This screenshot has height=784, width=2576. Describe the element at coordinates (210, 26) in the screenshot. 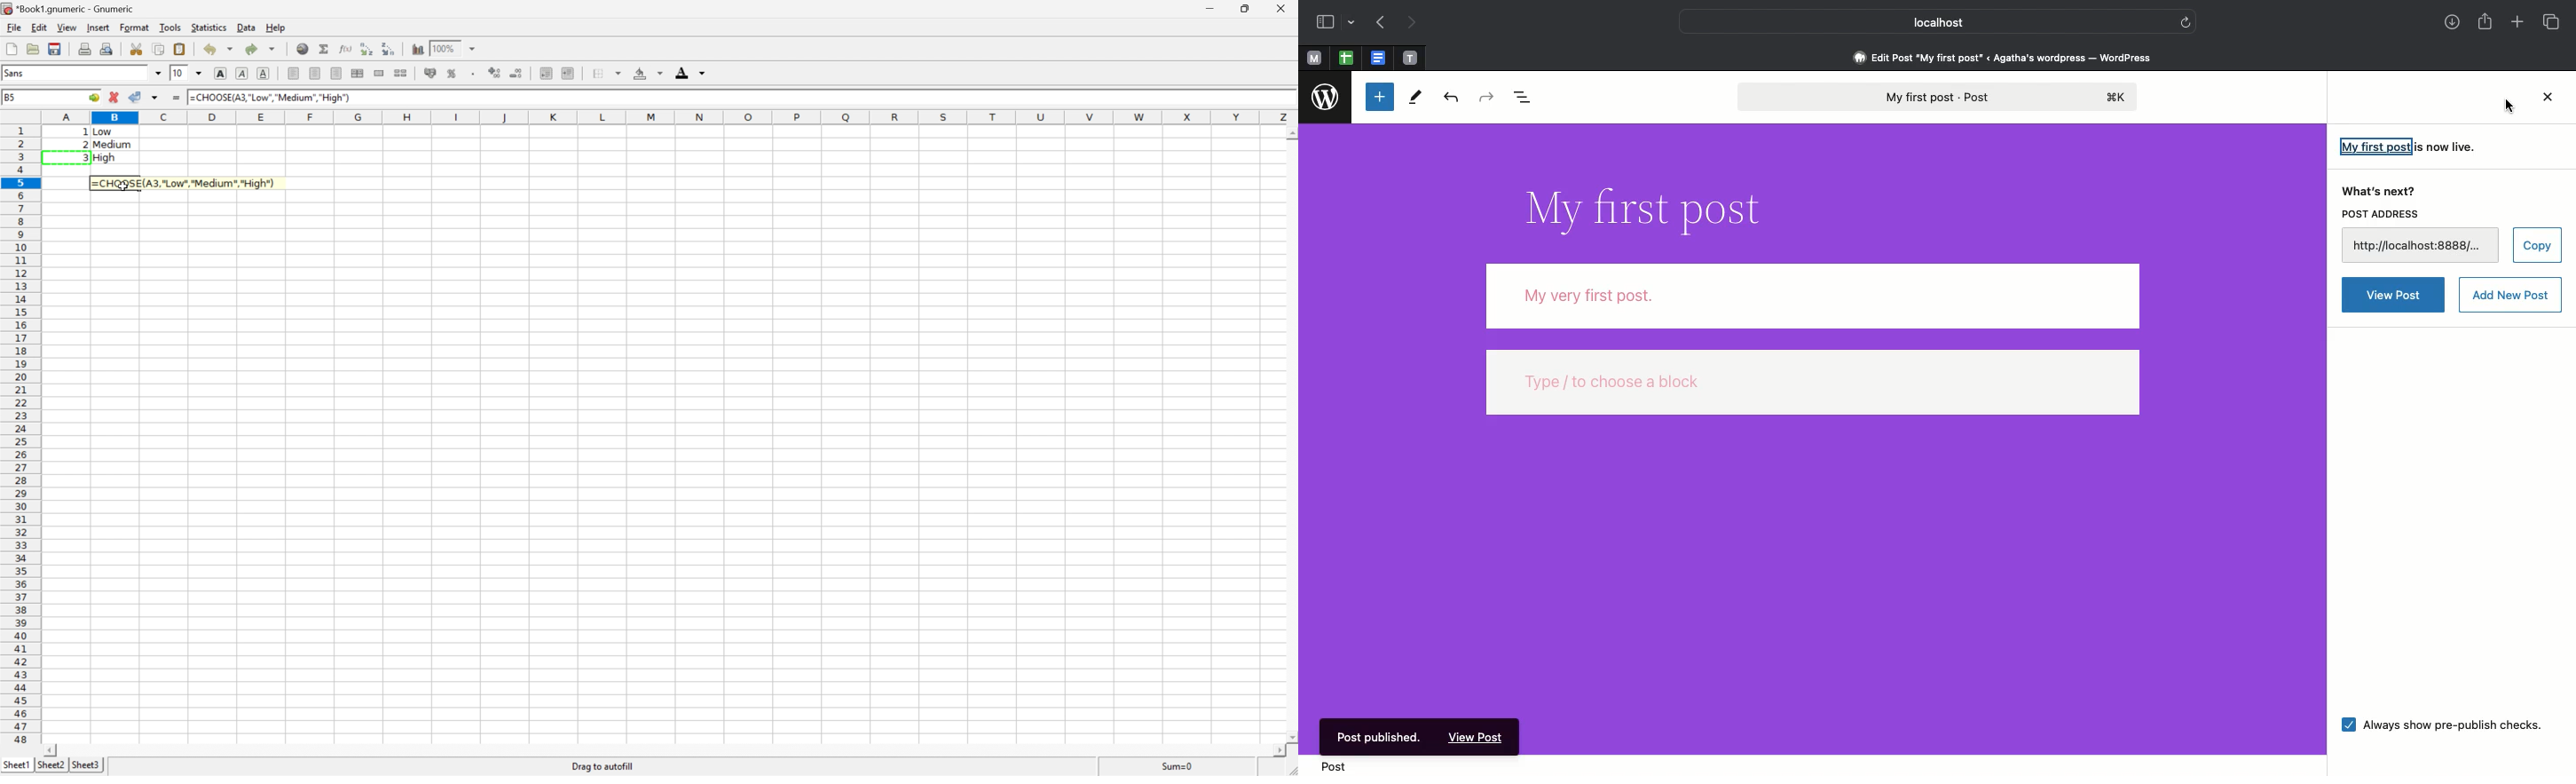

I see `Statistics` at that location.